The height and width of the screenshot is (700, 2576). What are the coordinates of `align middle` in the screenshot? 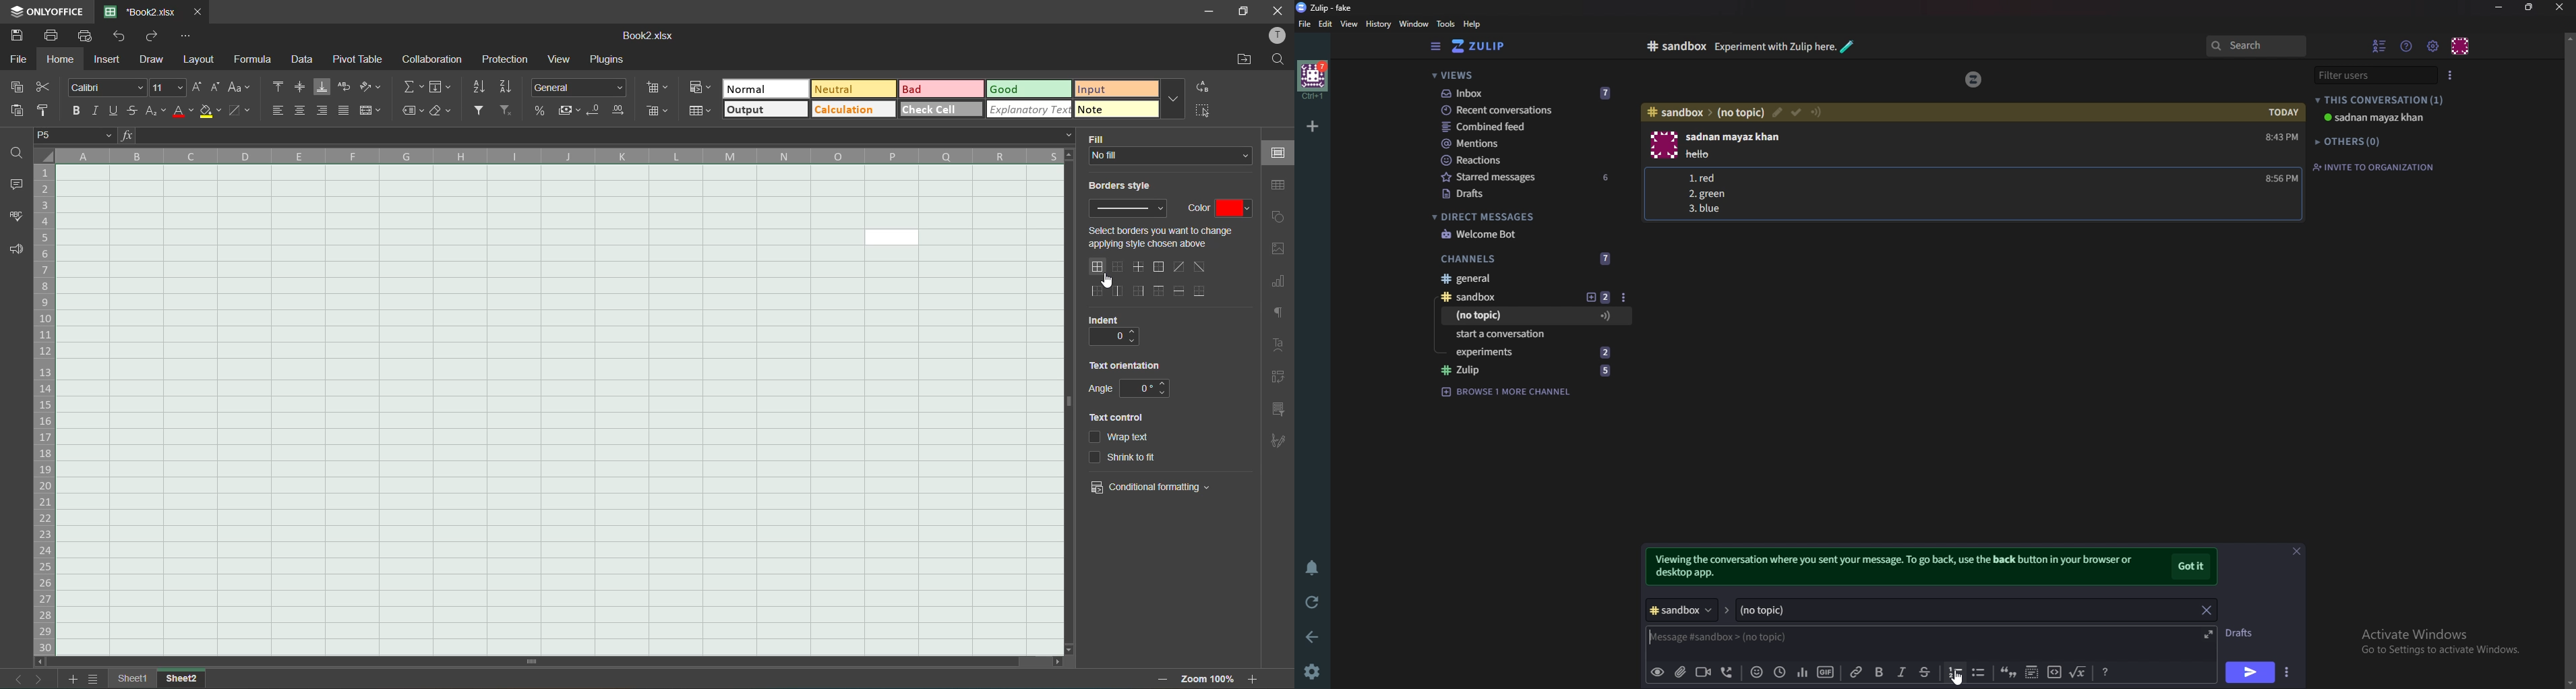 It's located at (302, 87).